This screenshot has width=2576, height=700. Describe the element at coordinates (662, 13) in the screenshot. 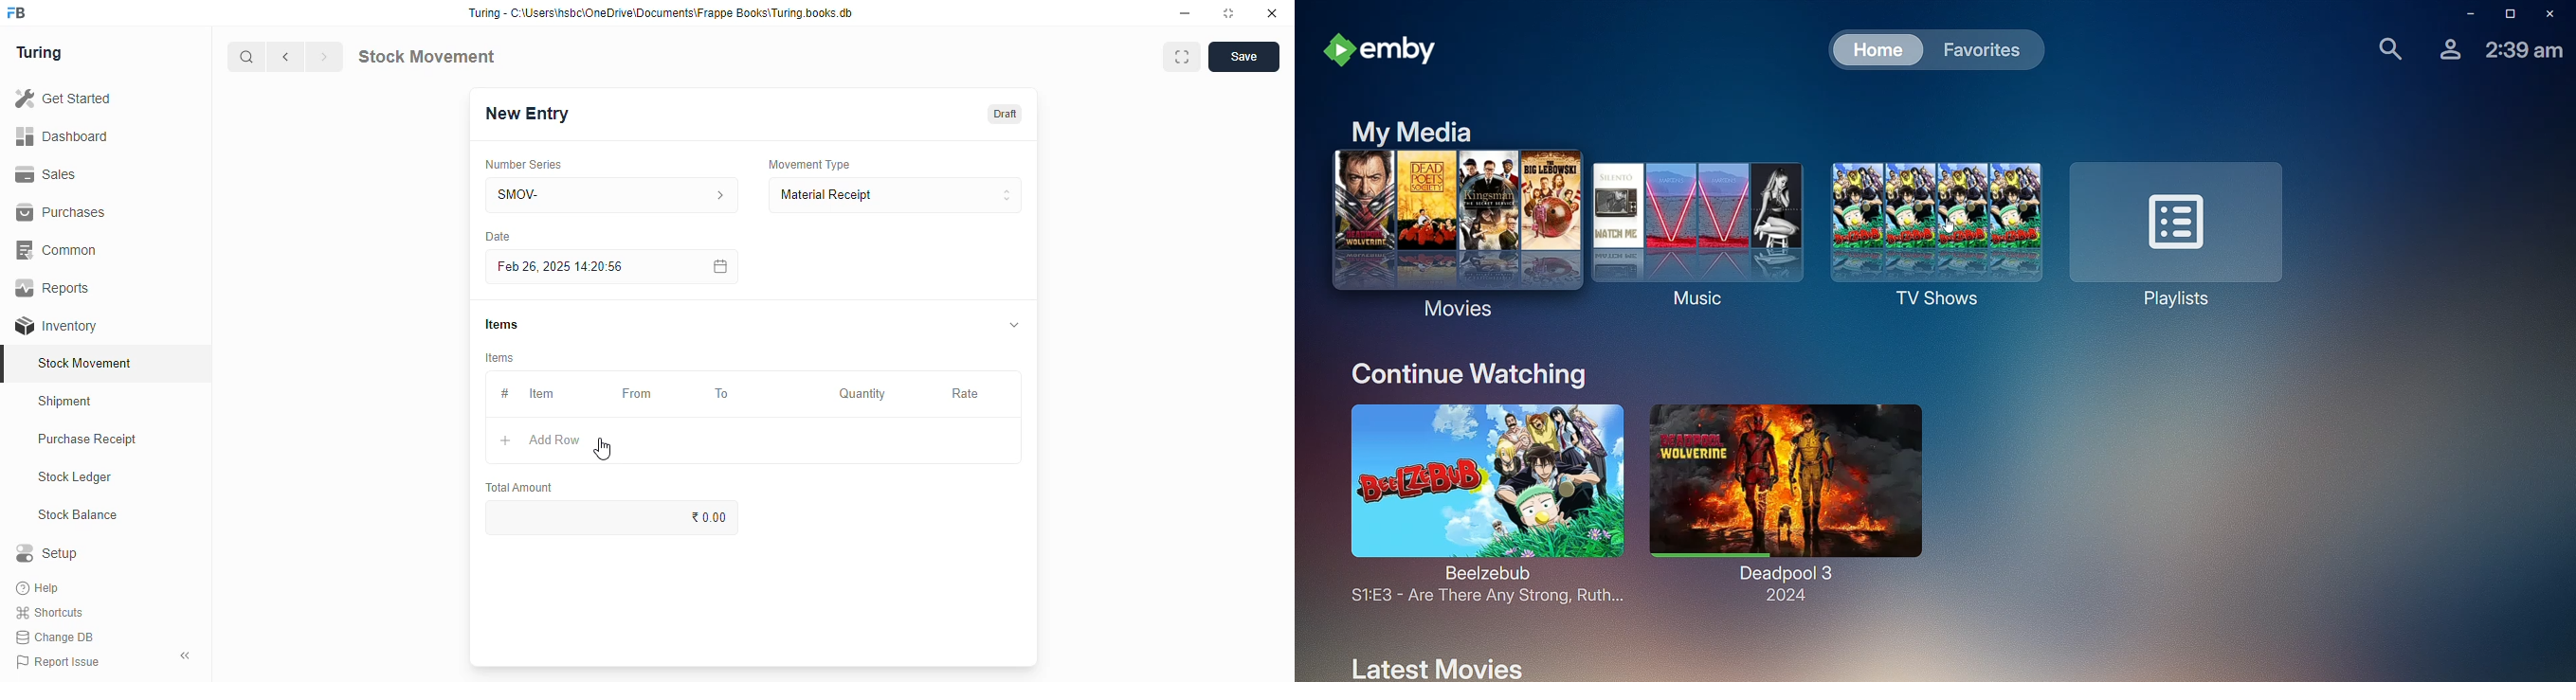

I see `Turing - C:\Users\nsbc\OneDrive\Documents\Frappe Books\Turing books.db` at that location.